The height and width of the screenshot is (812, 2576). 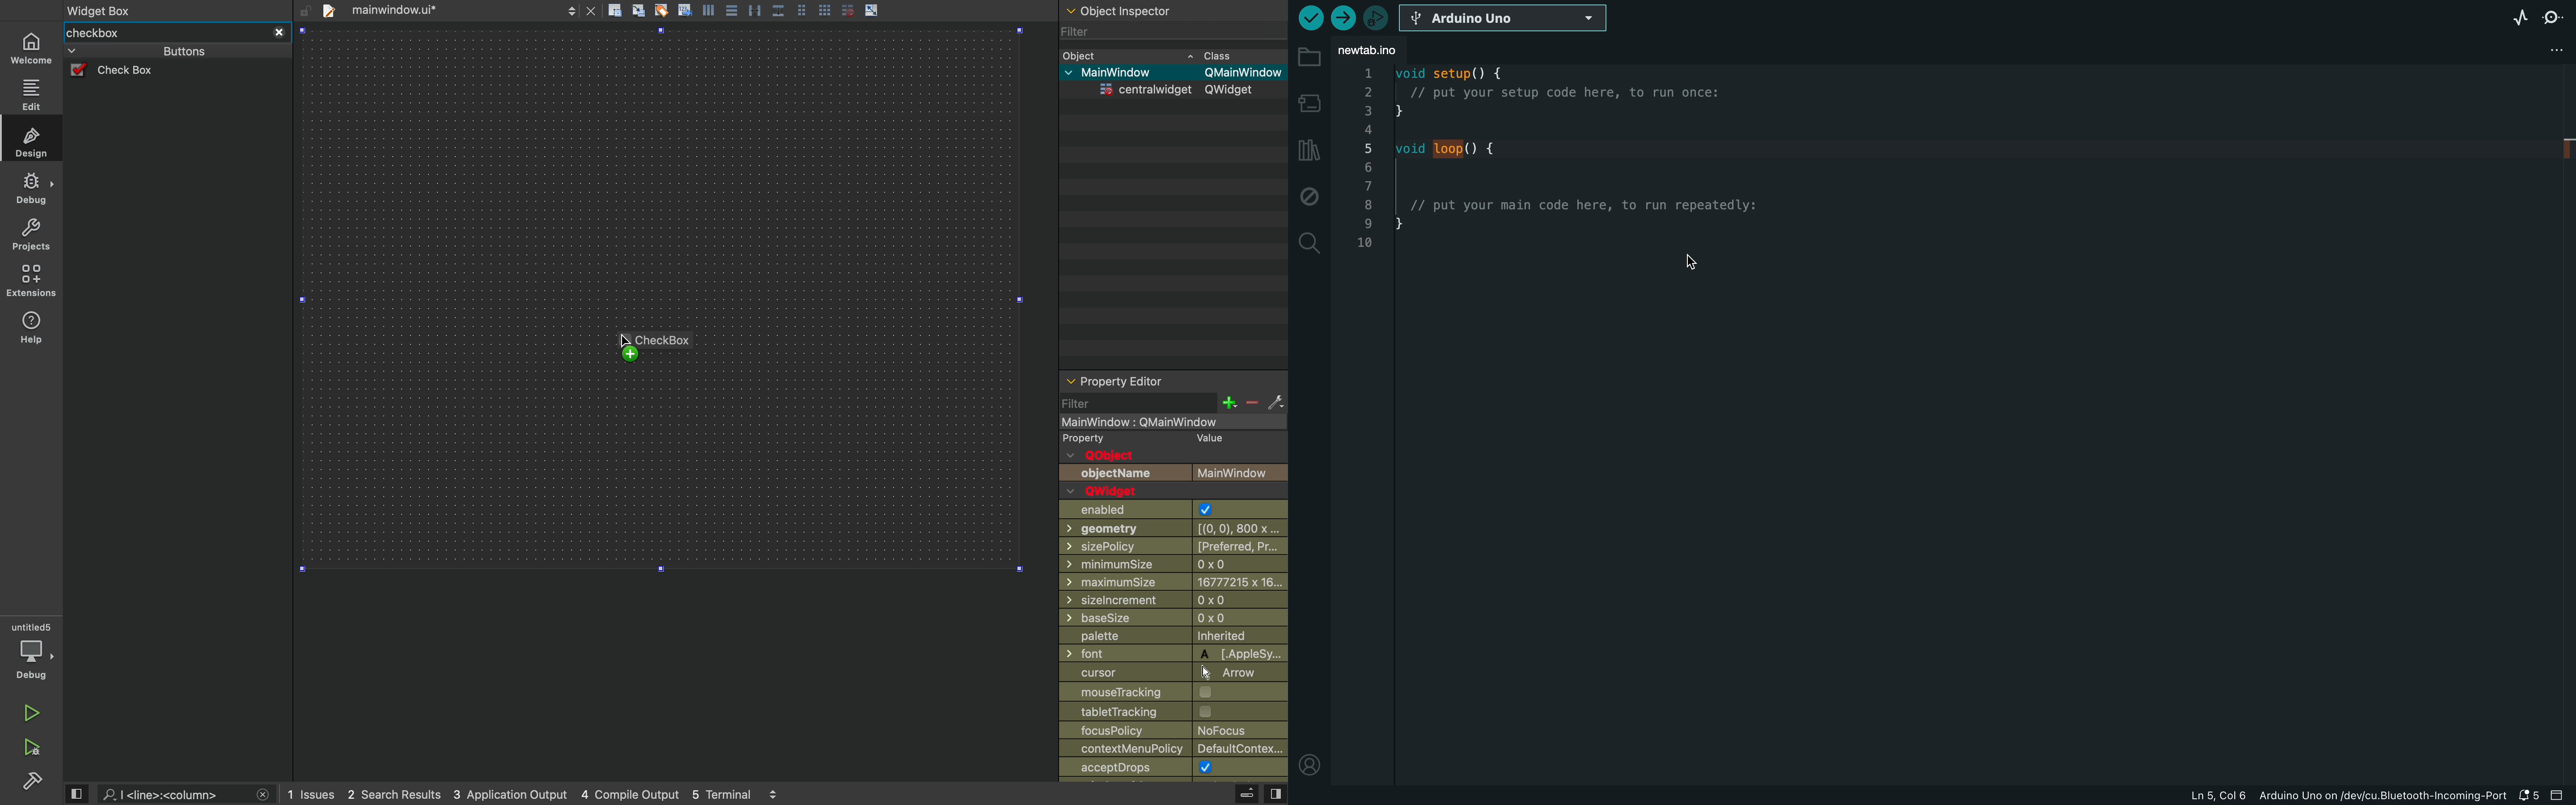 What do you see at coordinates (31, 189) in the screenshot?
I see `debug` at bounding box center [31, 189].